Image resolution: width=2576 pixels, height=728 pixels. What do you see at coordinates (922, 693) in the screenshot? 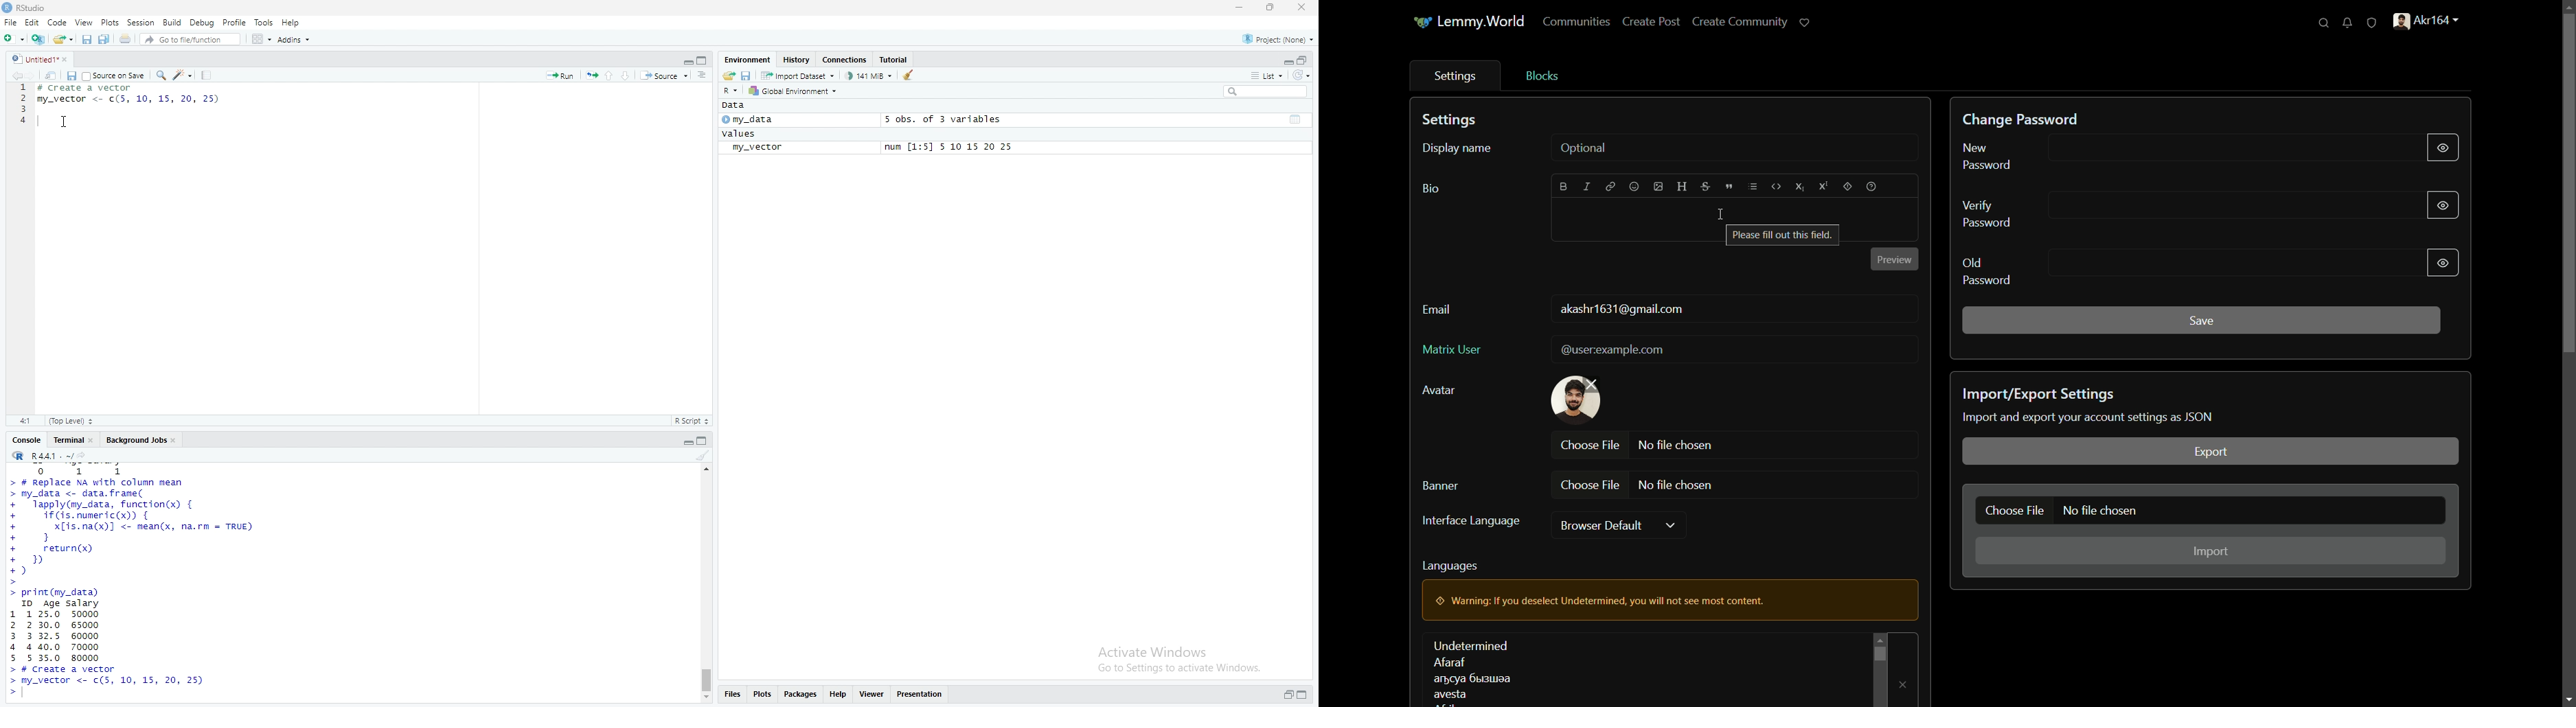
I see `presentation` at bounding box center [922, 693].